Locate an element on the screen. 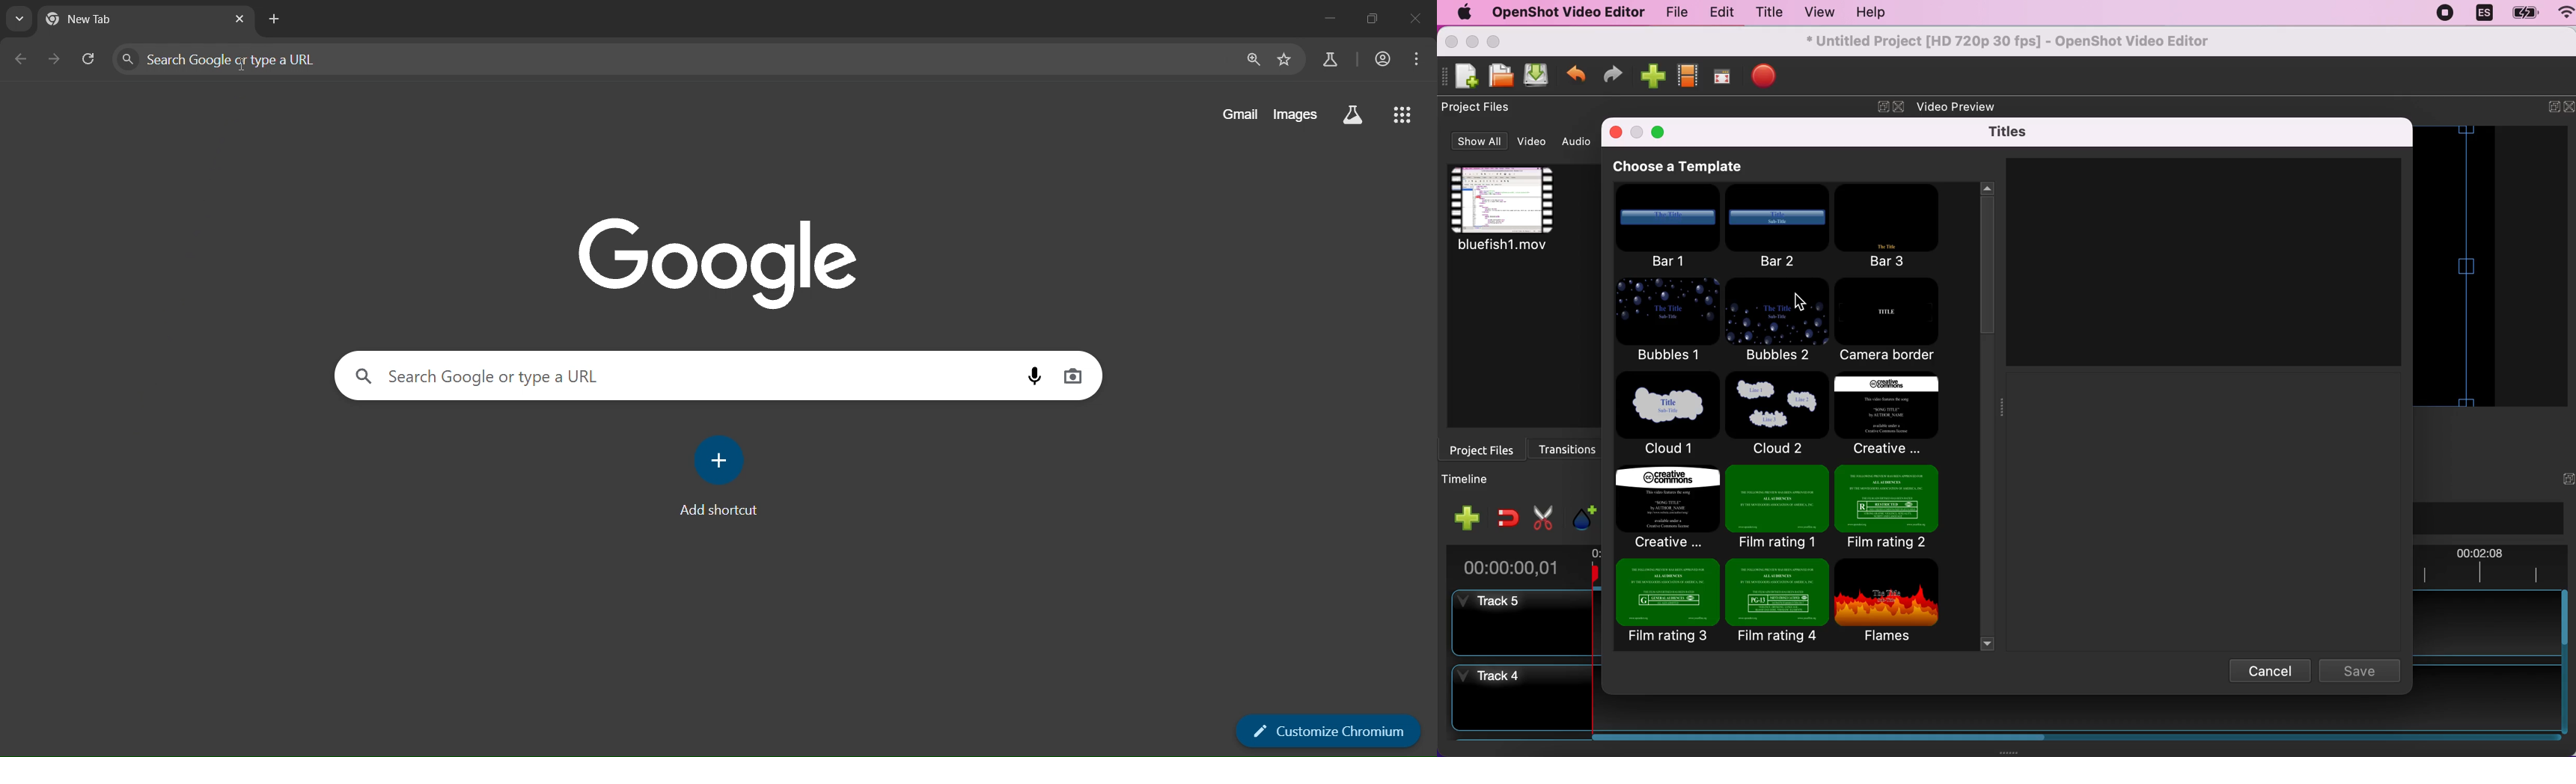 The width and height of the screenshot is (2576, 784). save project is located at coordinates (1535, 76).